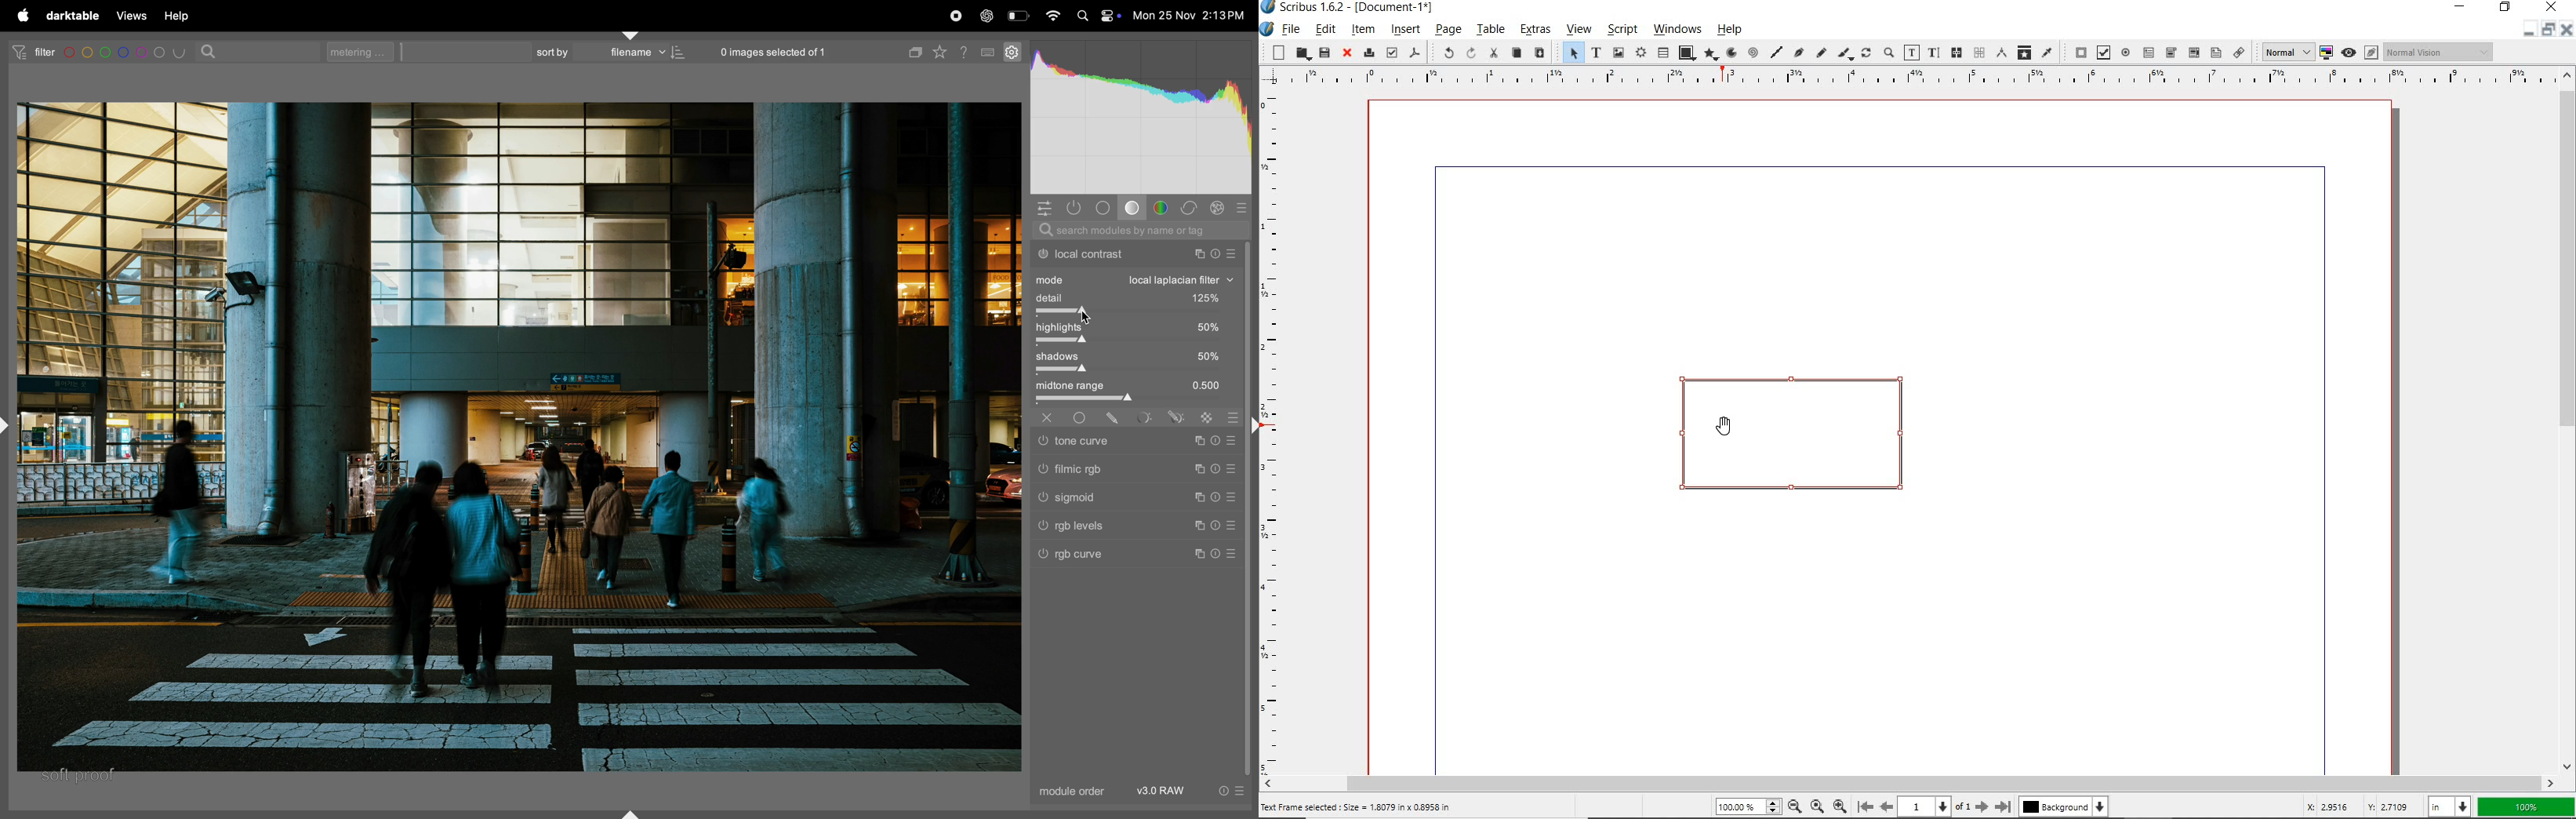  Describe the element at coordinates (1291, 29) in the screenshot. I see `file` at that location.